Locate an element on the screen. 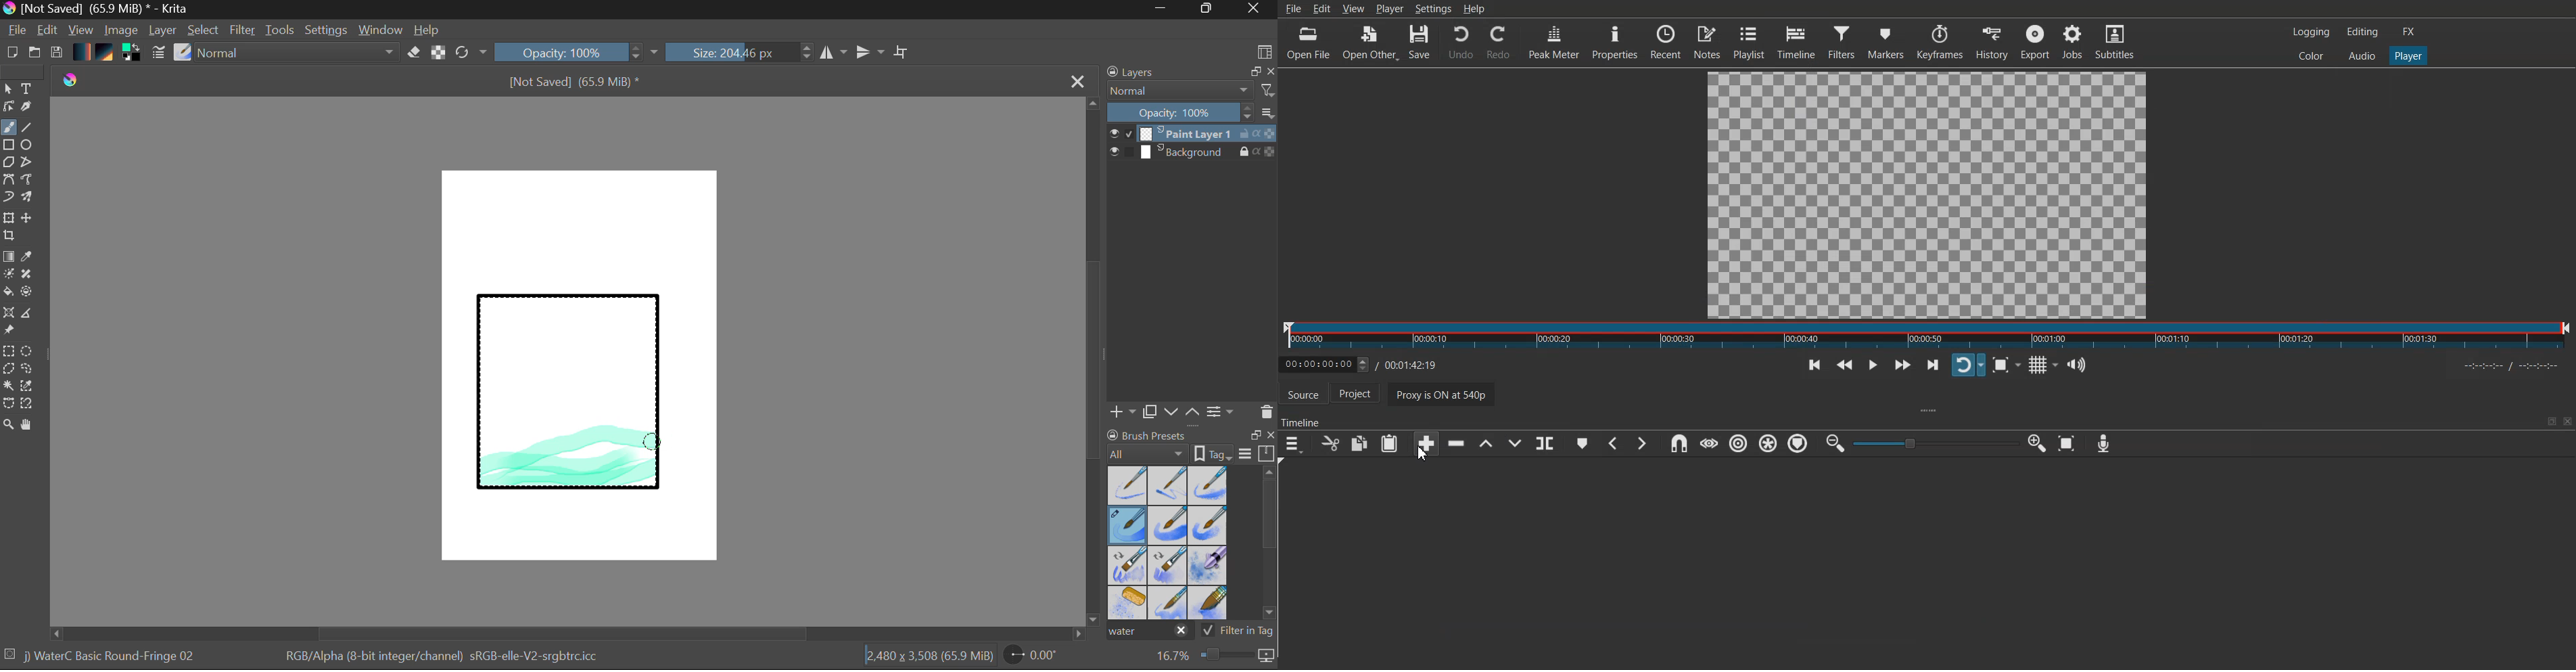 This screenshot has height=672, width=2576. Proxy is ON at 540p is located at coordinates (1450, 397).